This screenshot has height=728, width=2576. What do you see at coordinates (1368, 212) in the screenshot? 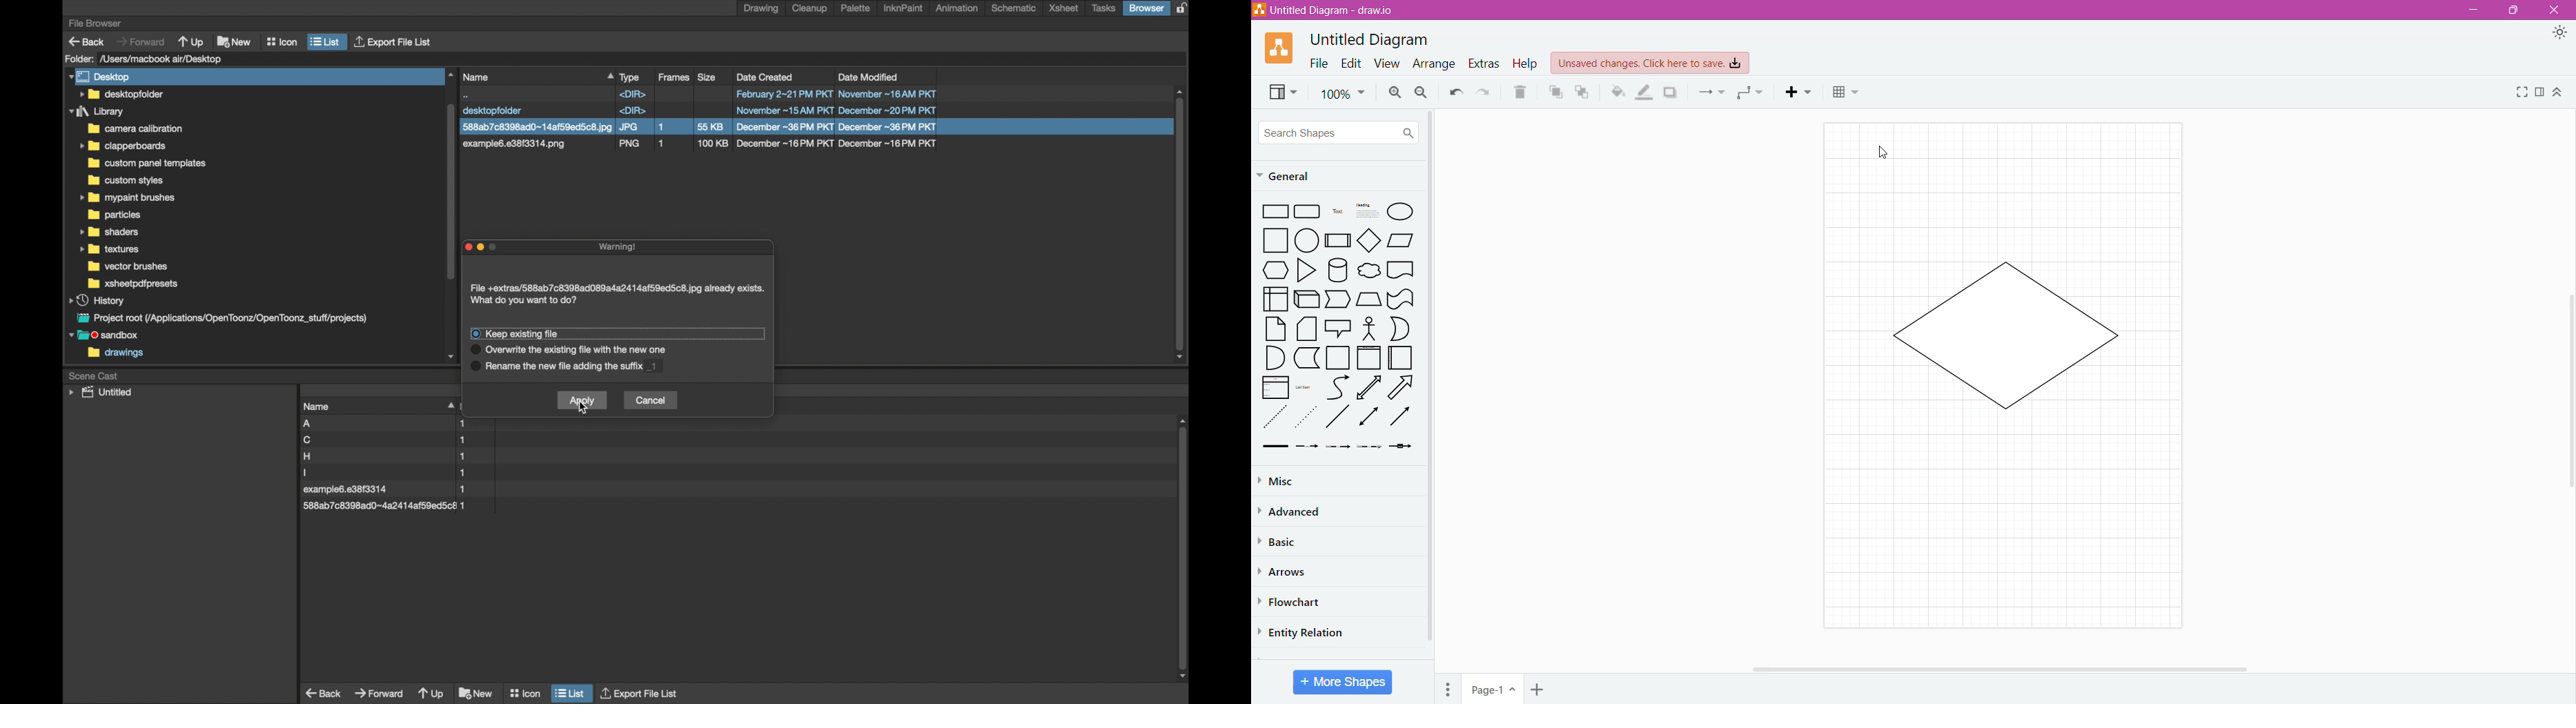
I see `Heading with Text` at bounding box center [1368, 212].